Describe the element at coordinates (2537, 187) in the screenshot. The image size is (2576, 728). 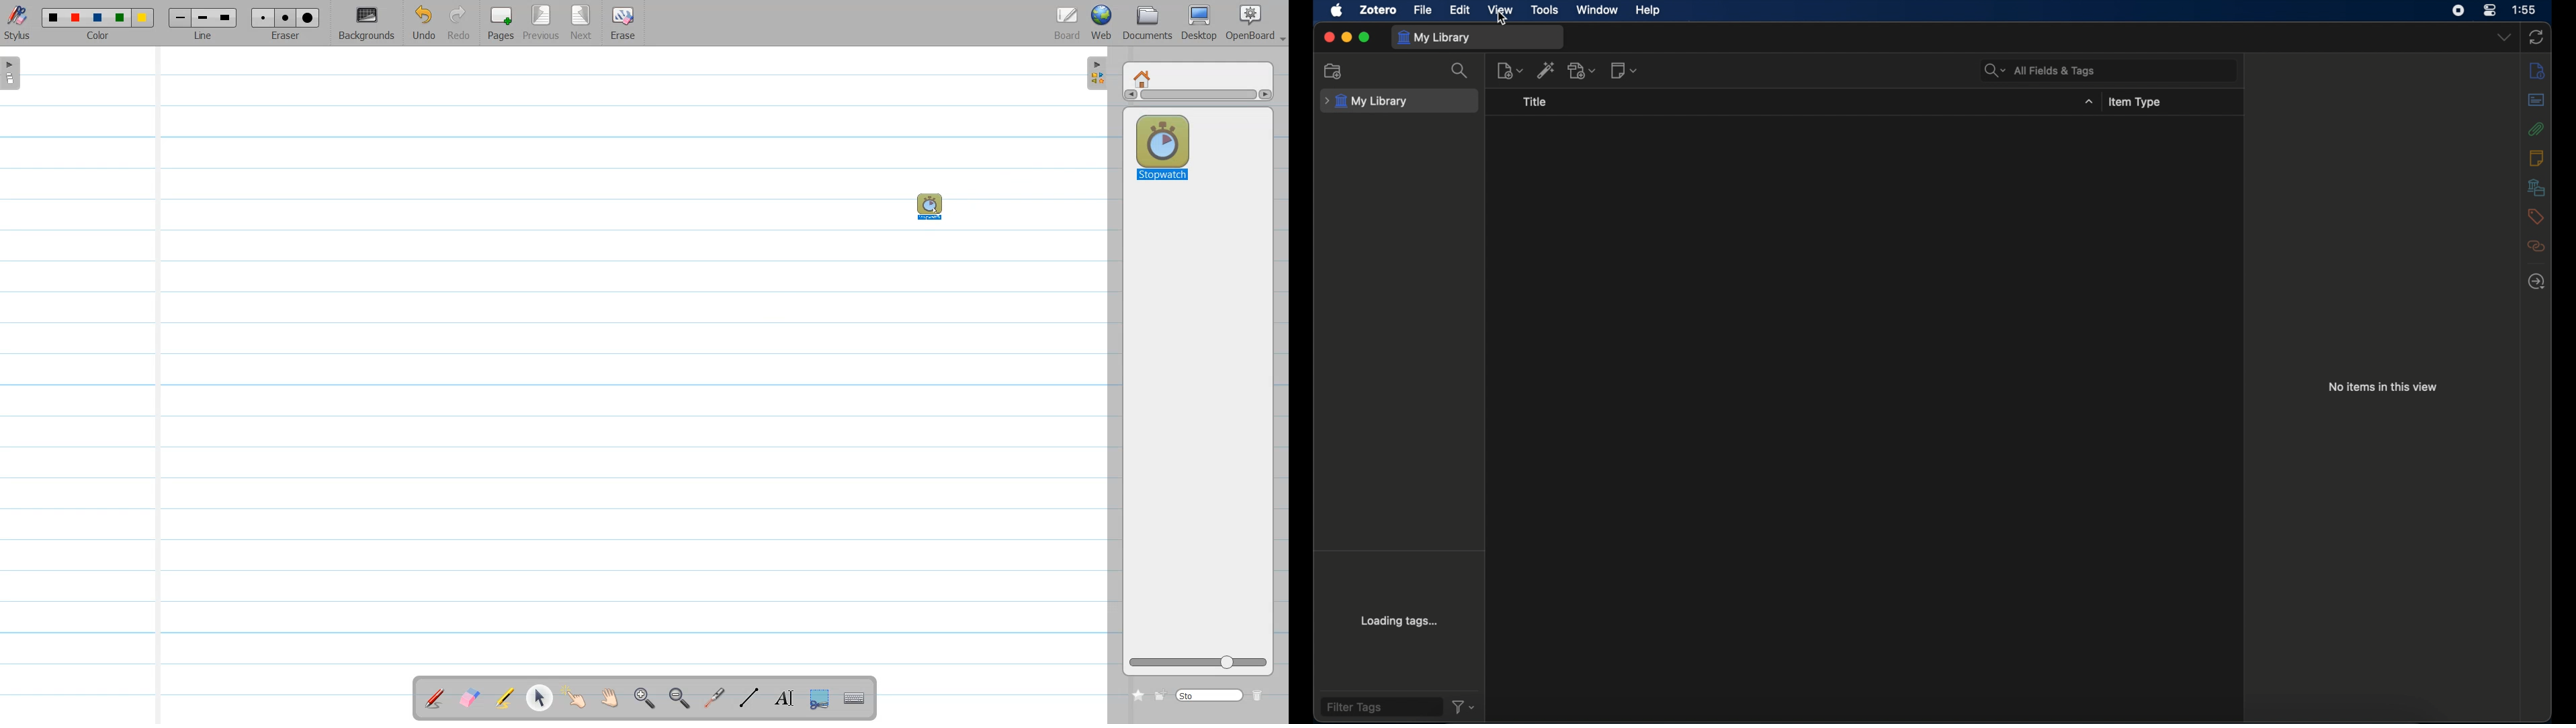
I see `libraries` at that location.